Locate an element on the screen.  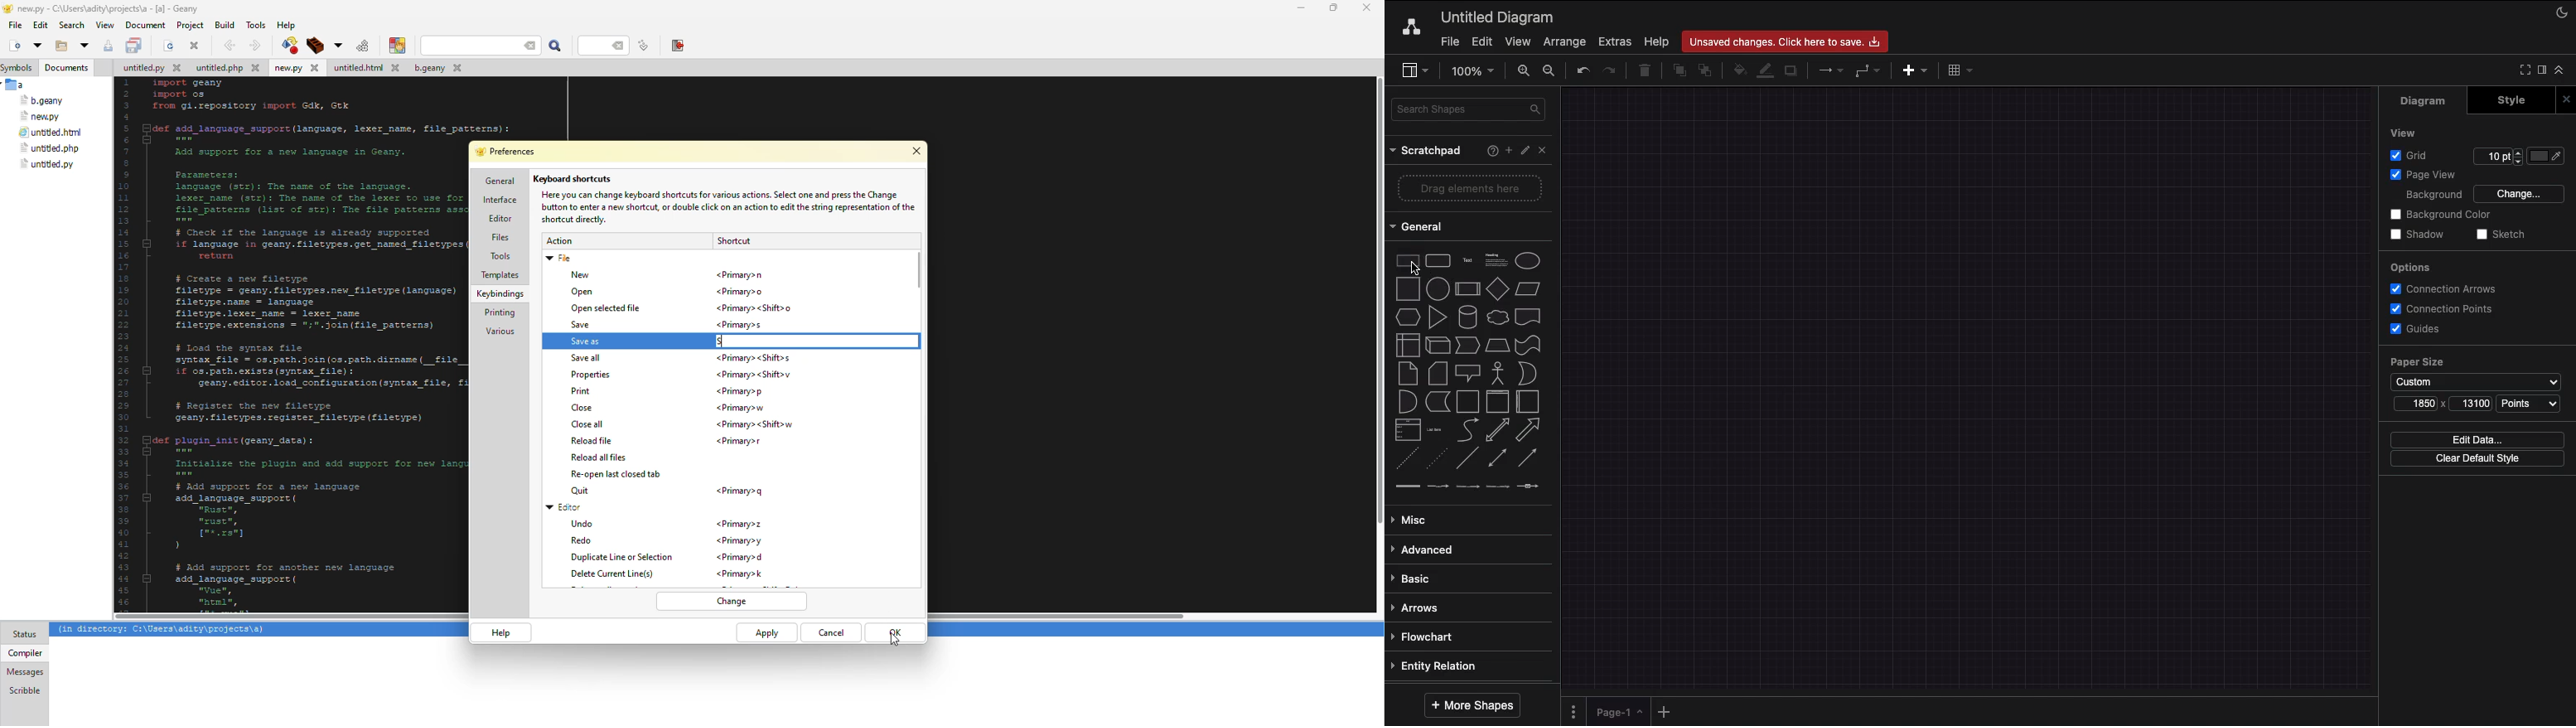
templates is located at coordinates (500, 274).